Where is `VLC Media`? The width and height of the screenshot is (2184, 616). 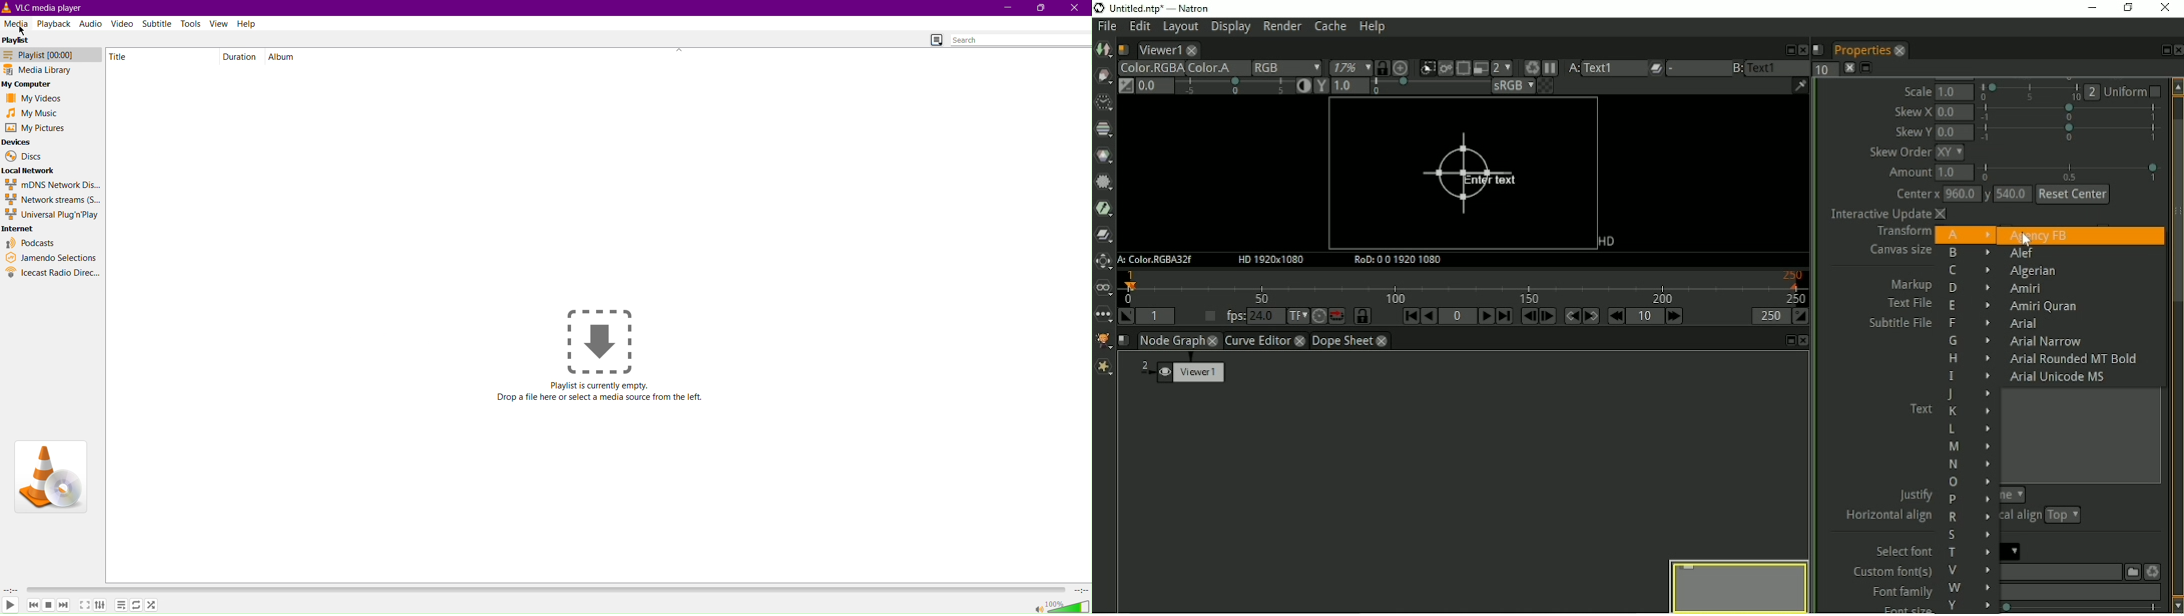
VLC Media is located at coordinates (54, 7).